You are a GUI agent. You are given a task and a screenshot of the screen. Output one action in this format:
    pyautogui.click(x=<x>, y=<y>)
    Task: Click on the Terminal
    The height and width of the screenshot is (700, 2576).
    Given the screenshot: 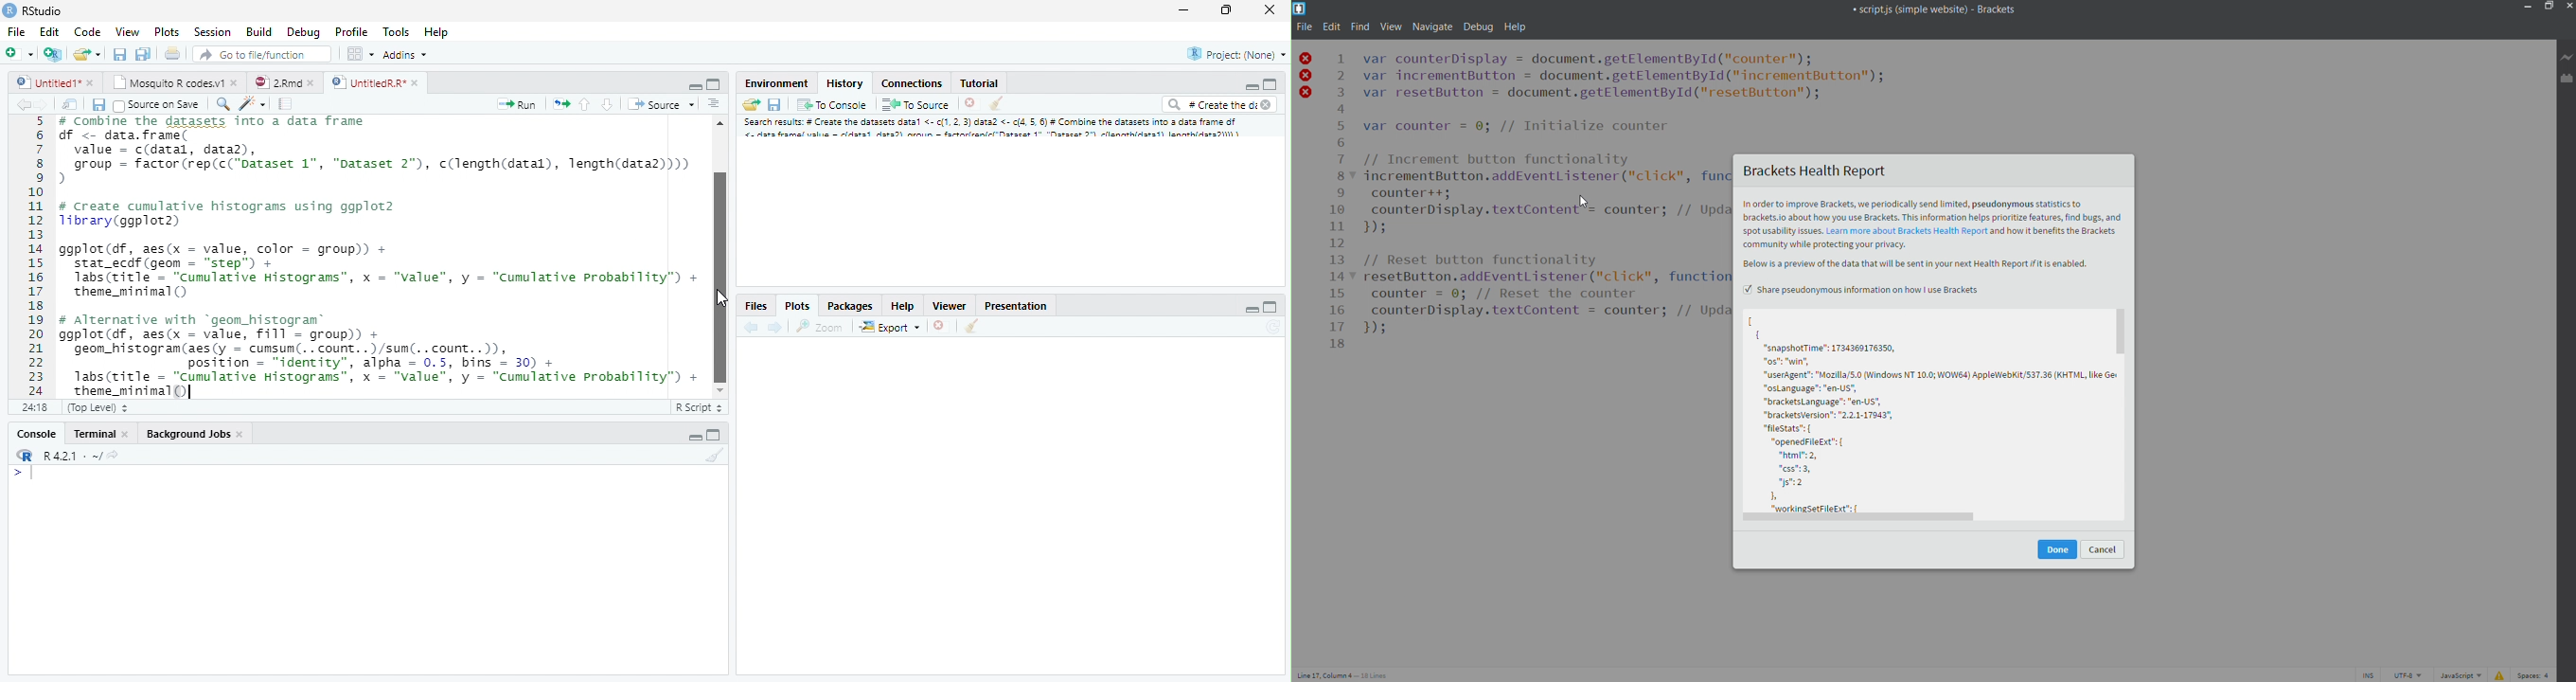 What is the action you would take?
    pyautogui.click(x=101, y=433)
    